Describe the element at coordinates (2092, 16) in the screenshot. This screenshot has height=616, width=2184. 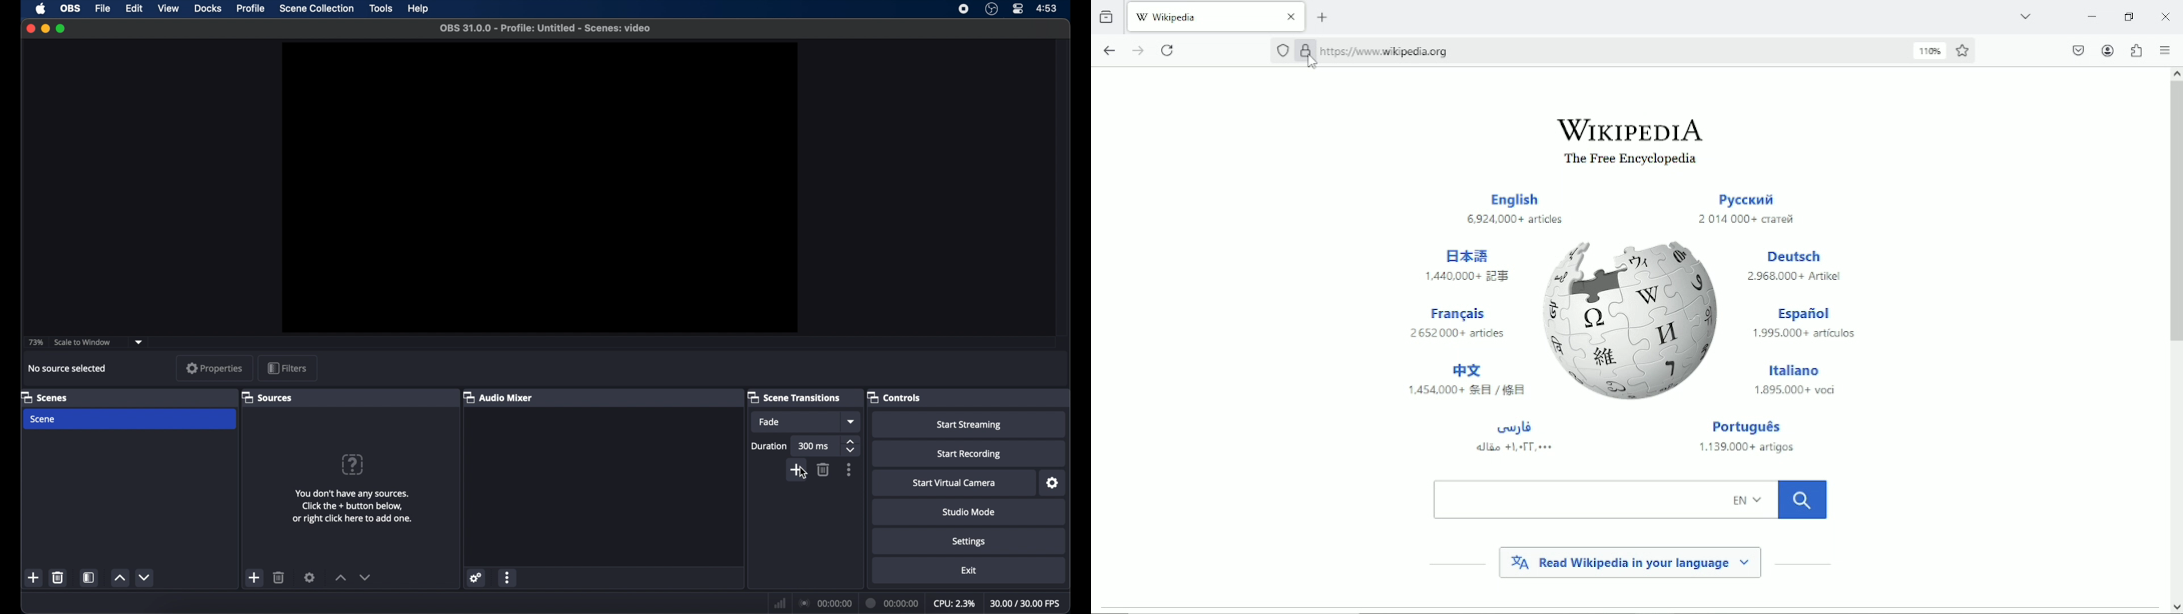
I see `minimize` at that location.